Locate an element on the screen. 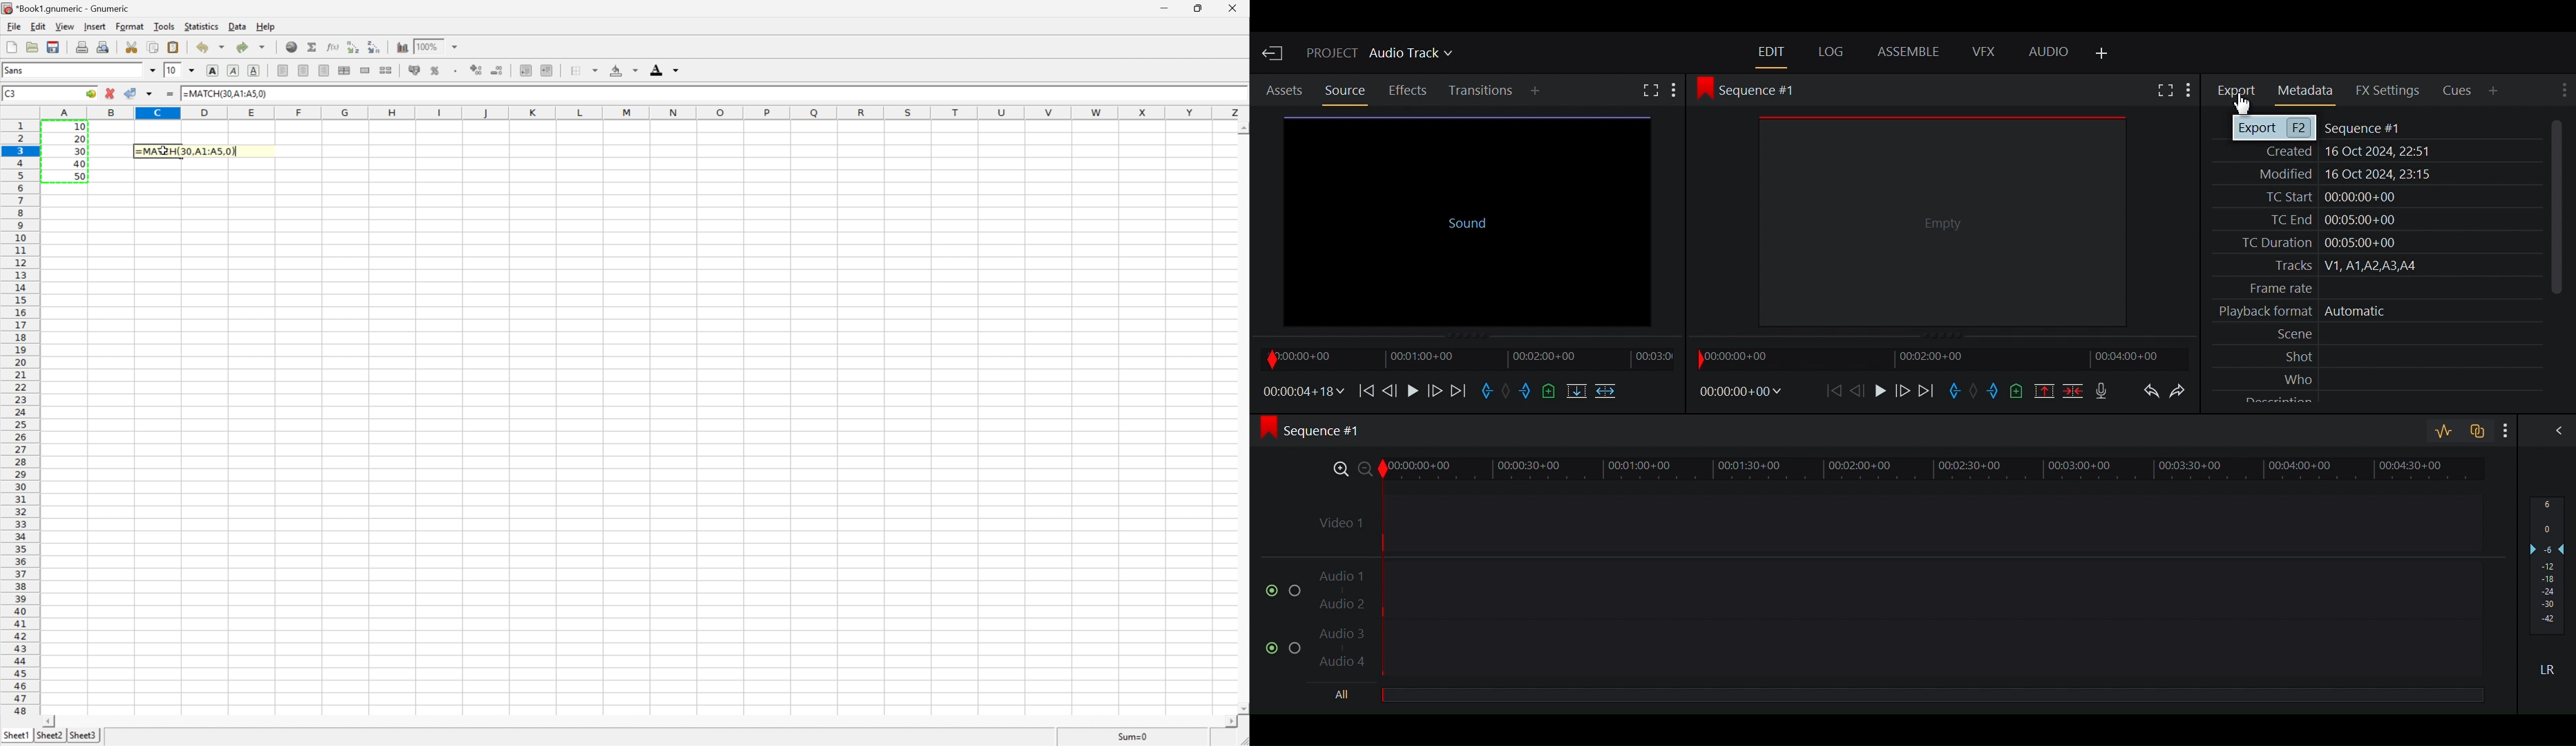 The width and height of the screenshot is (2576, 756). center horizontally is located at coordinates (302, 69).